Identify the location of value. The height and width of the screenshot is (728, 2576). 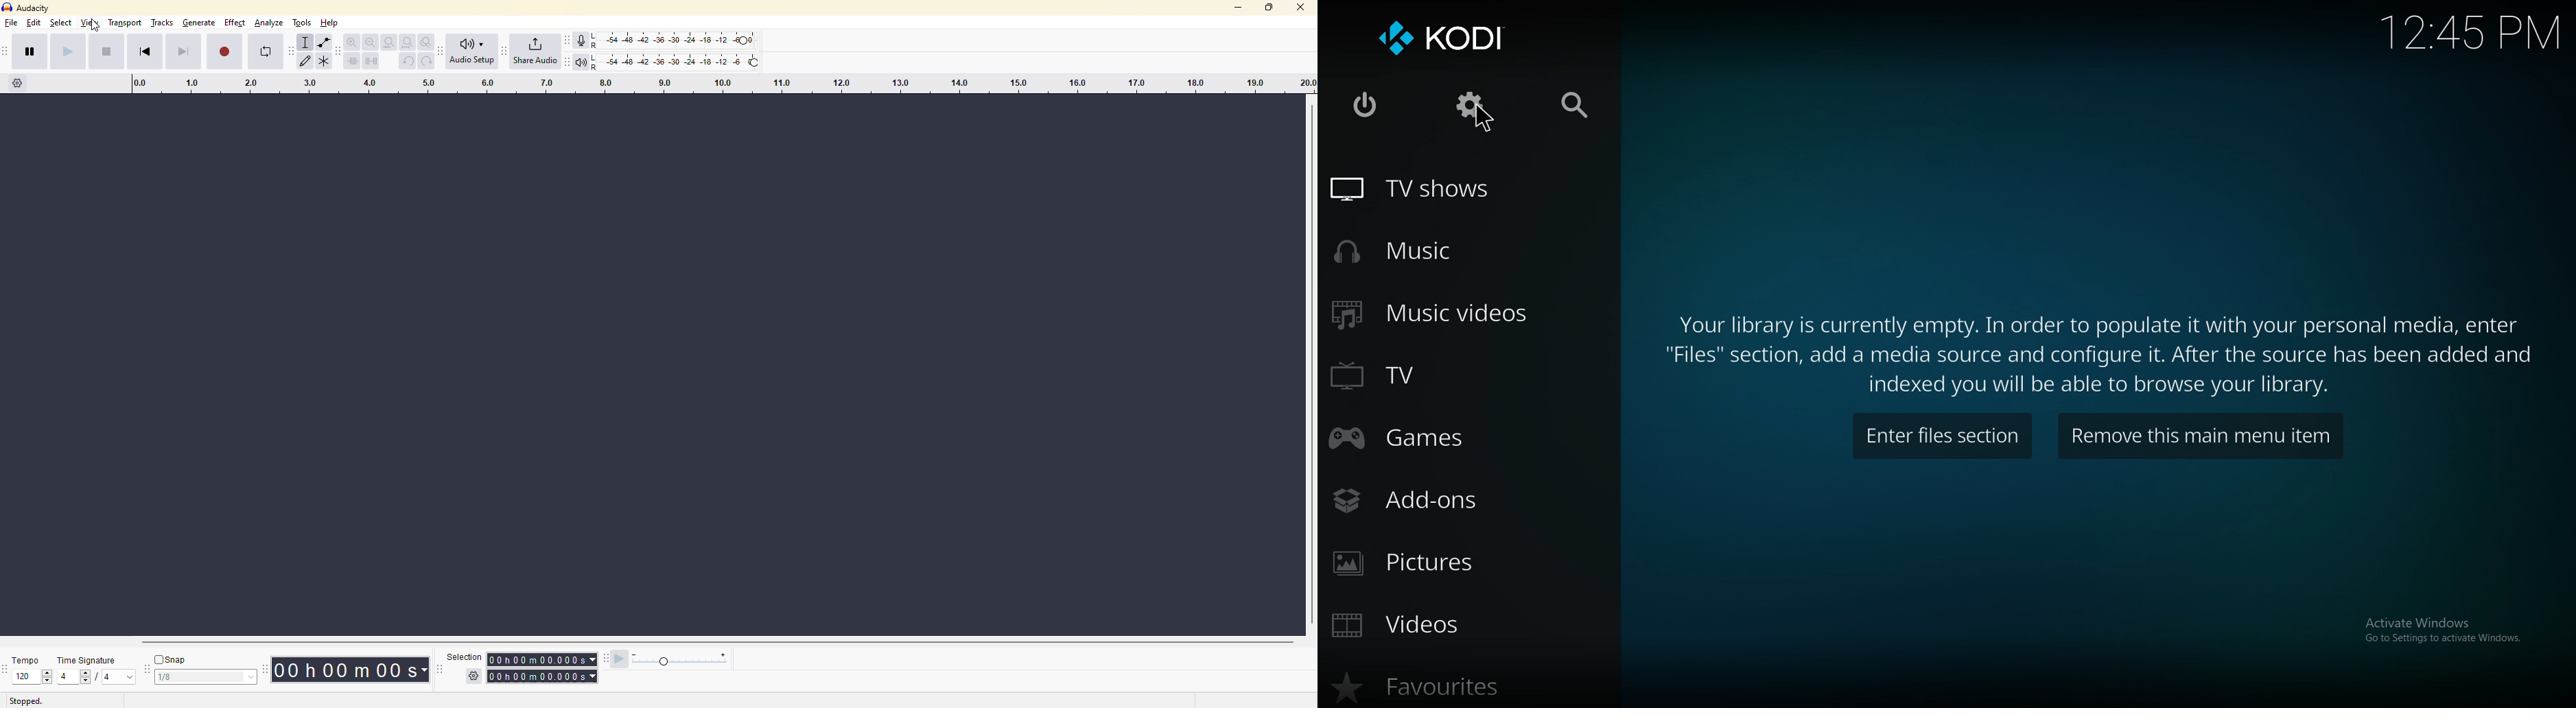
(30, 678).